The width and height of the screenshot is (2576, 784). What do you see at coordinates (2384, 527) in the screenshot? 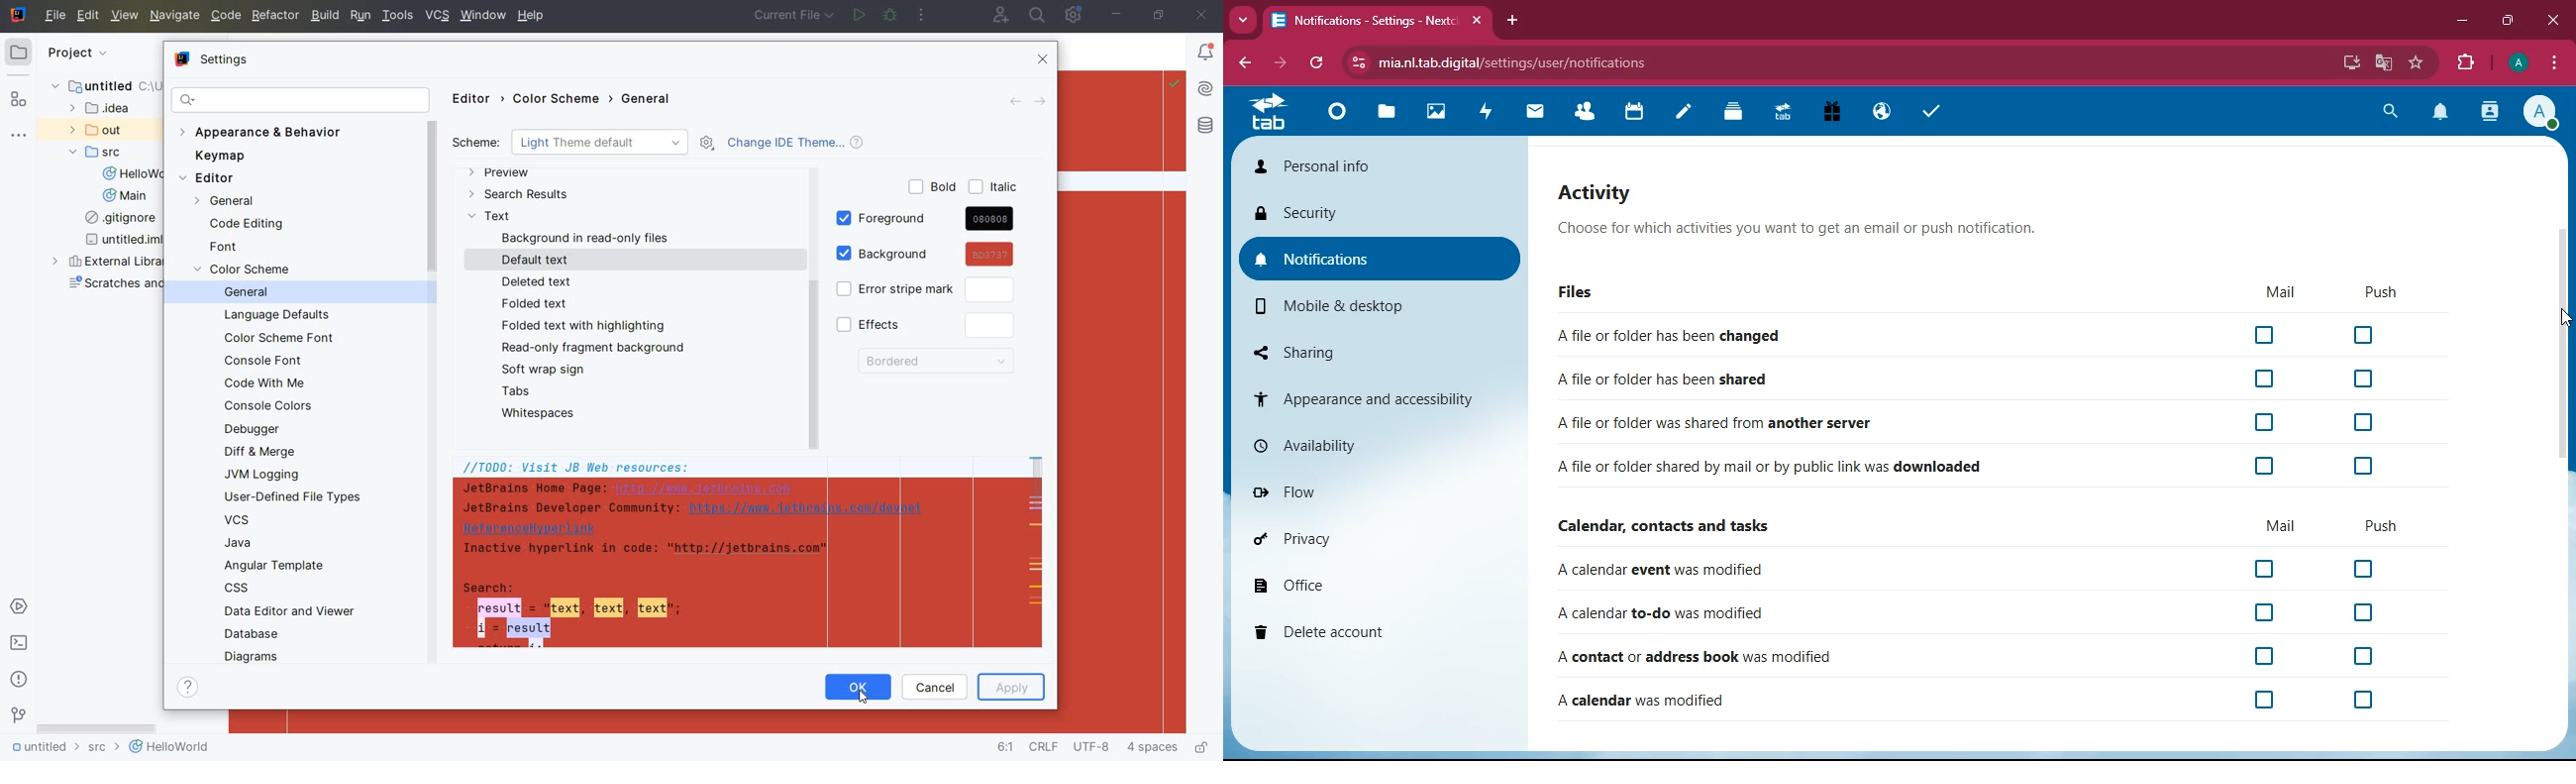
I see `push` at bounding box center [2384, 527].